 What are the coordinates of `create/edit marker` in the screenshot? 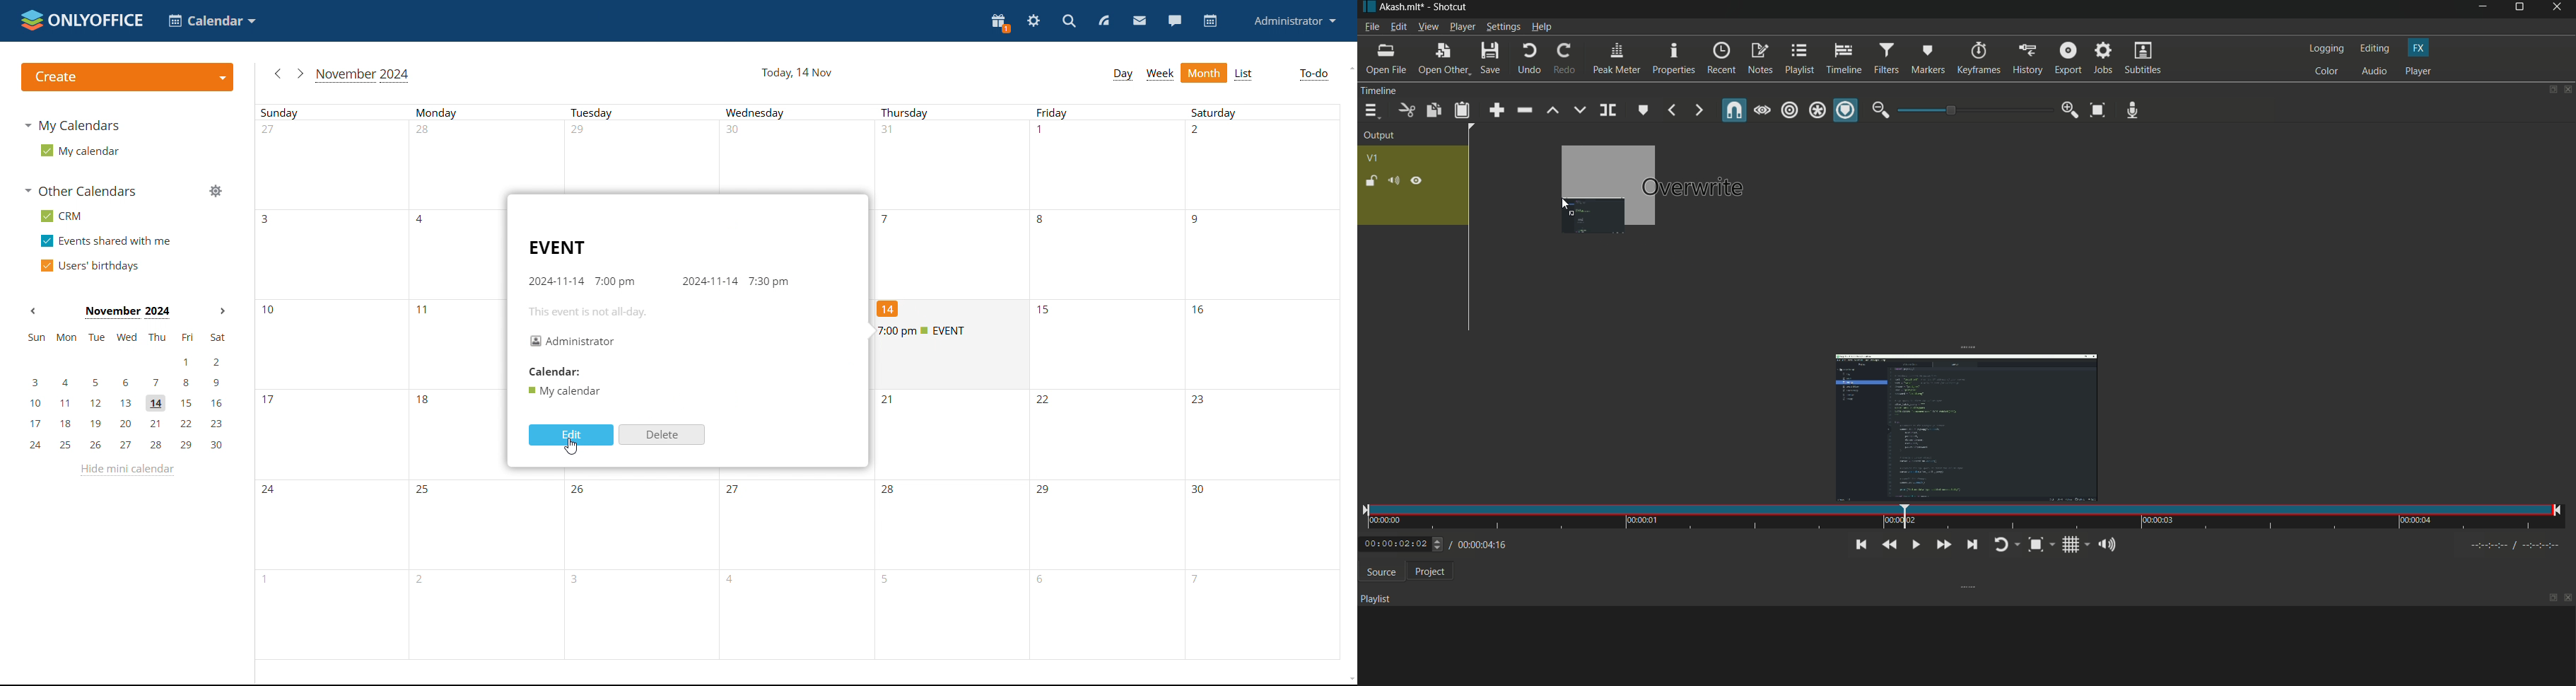 It's located at (1642, 109).